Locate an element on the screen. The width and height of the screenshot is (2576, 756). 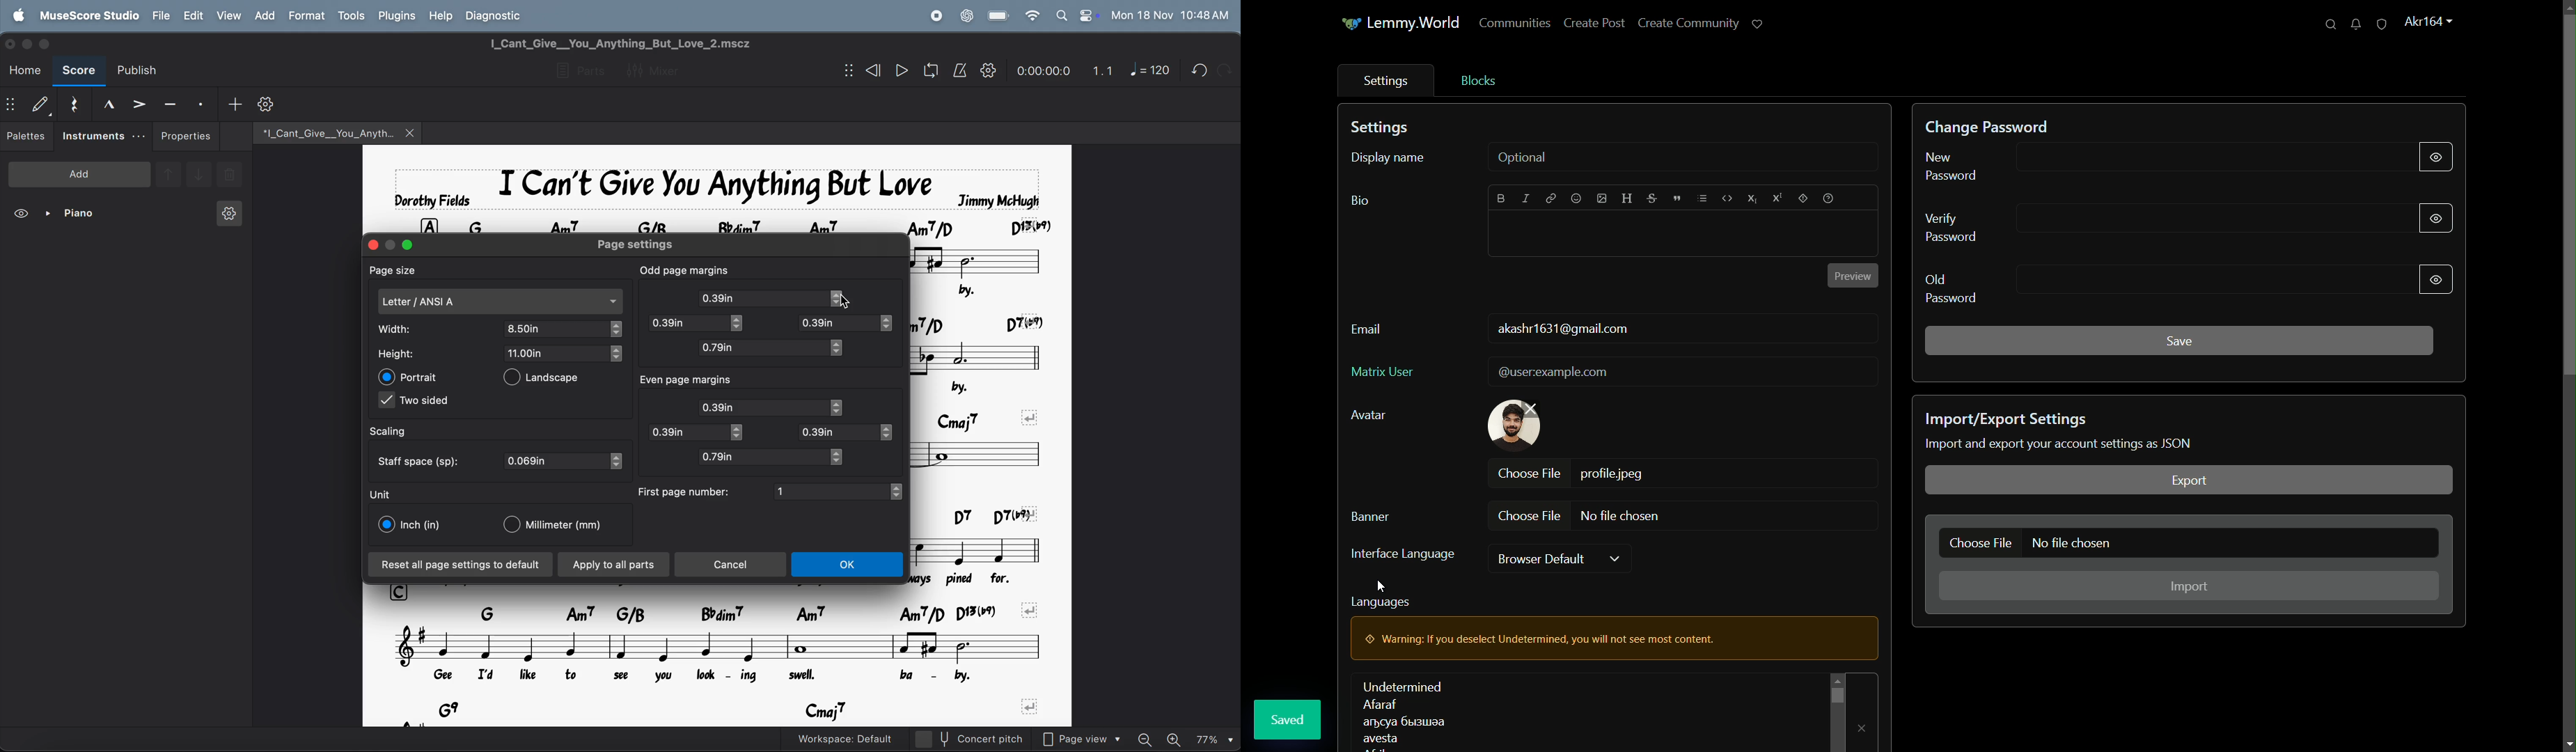
concert pitch is located at coordinates (989, 739).